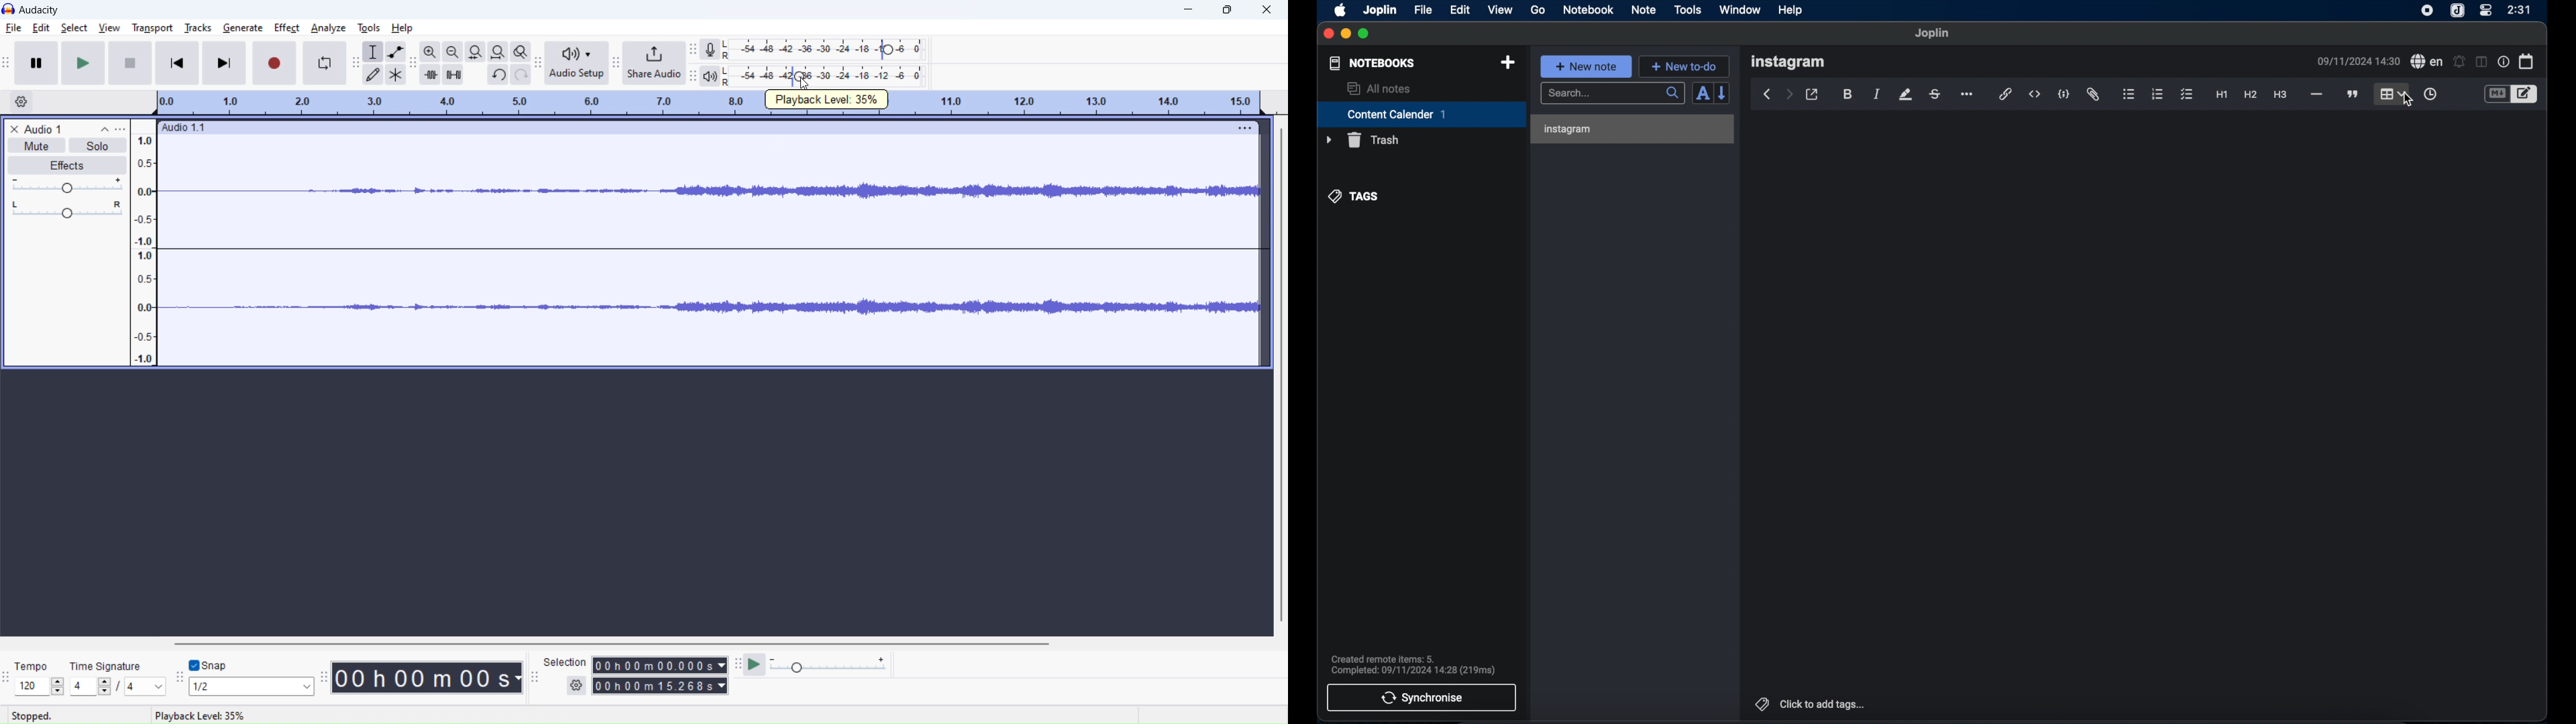  I want to click on reverse sort order, so click(1723, 93).